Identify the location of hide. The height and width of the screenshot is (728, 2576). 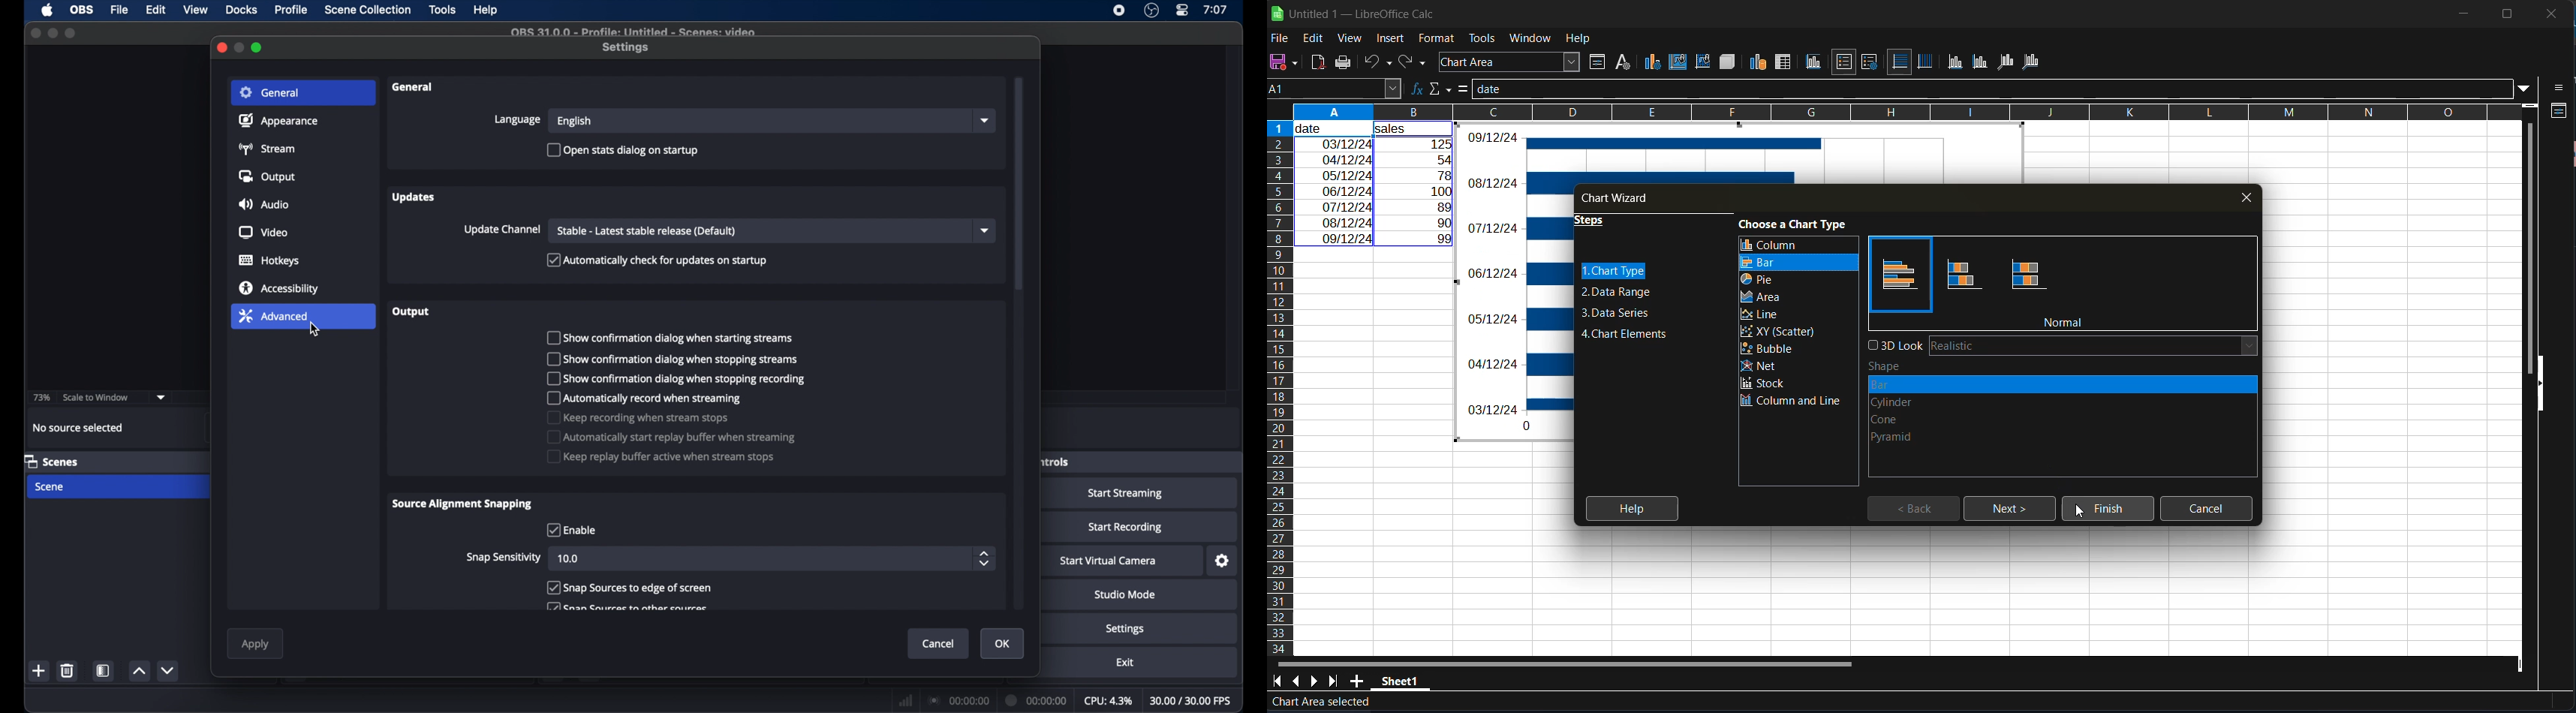
(2538, 392).